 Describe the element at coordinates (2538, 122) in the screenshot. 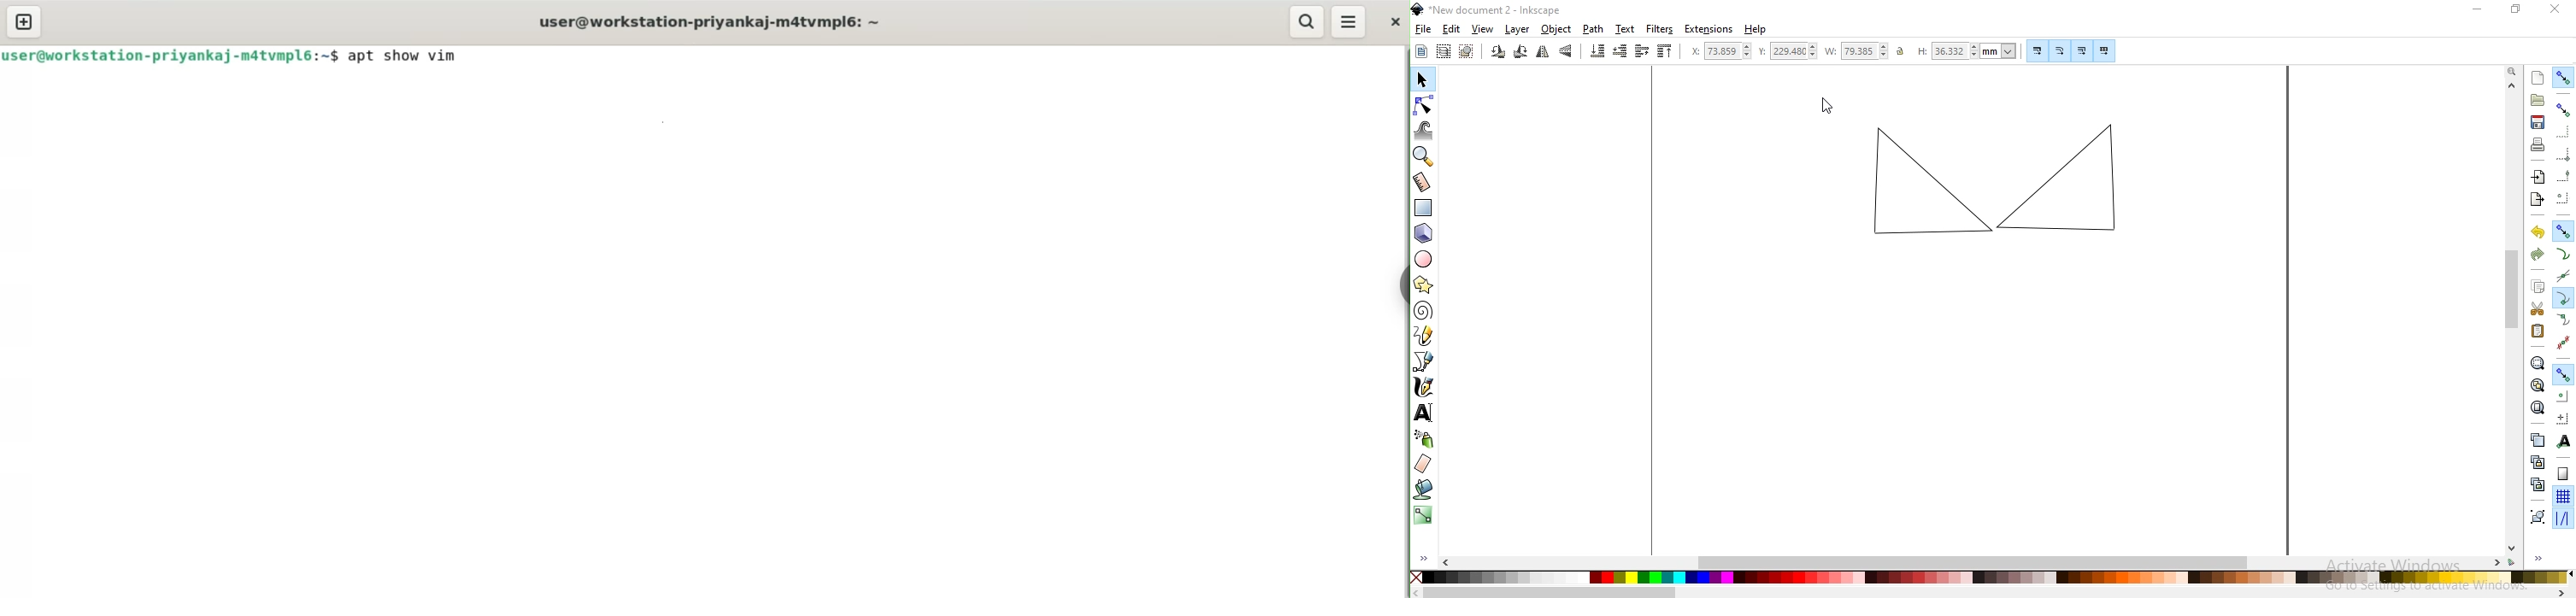

I see `save document` at that location.